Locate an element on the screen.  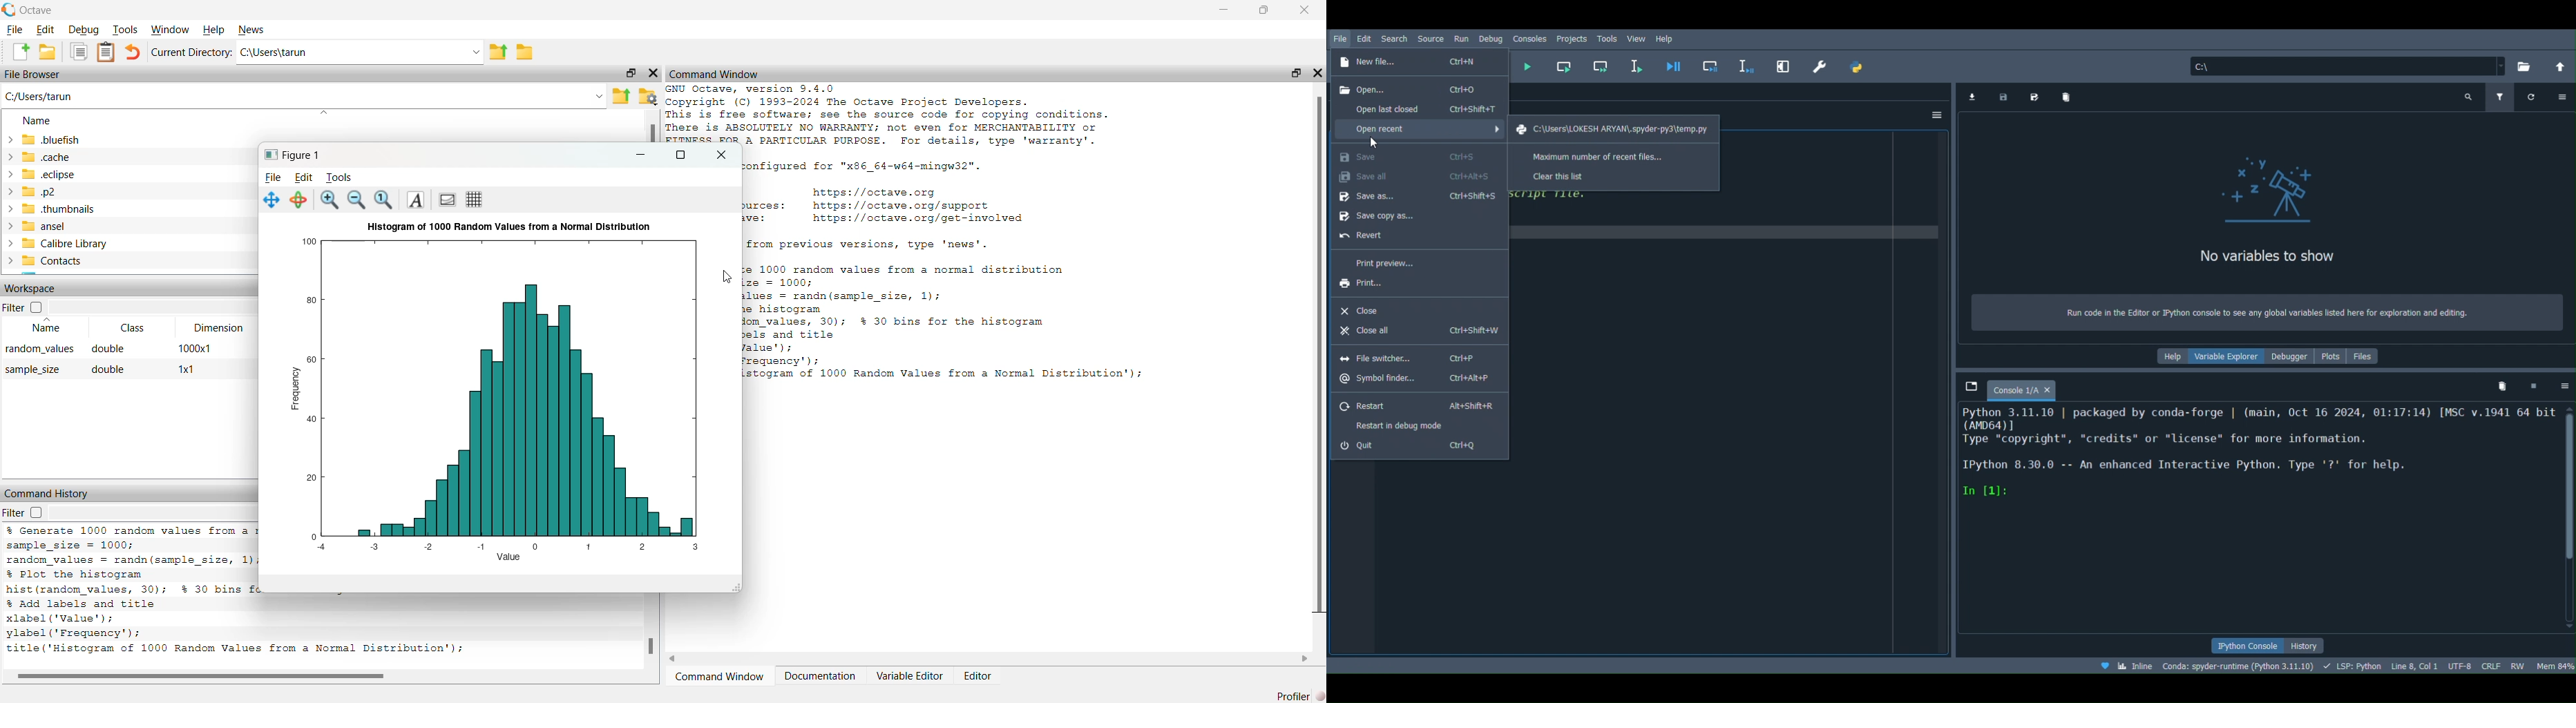
Change to parent directory is located at coordinates (2553, 62).